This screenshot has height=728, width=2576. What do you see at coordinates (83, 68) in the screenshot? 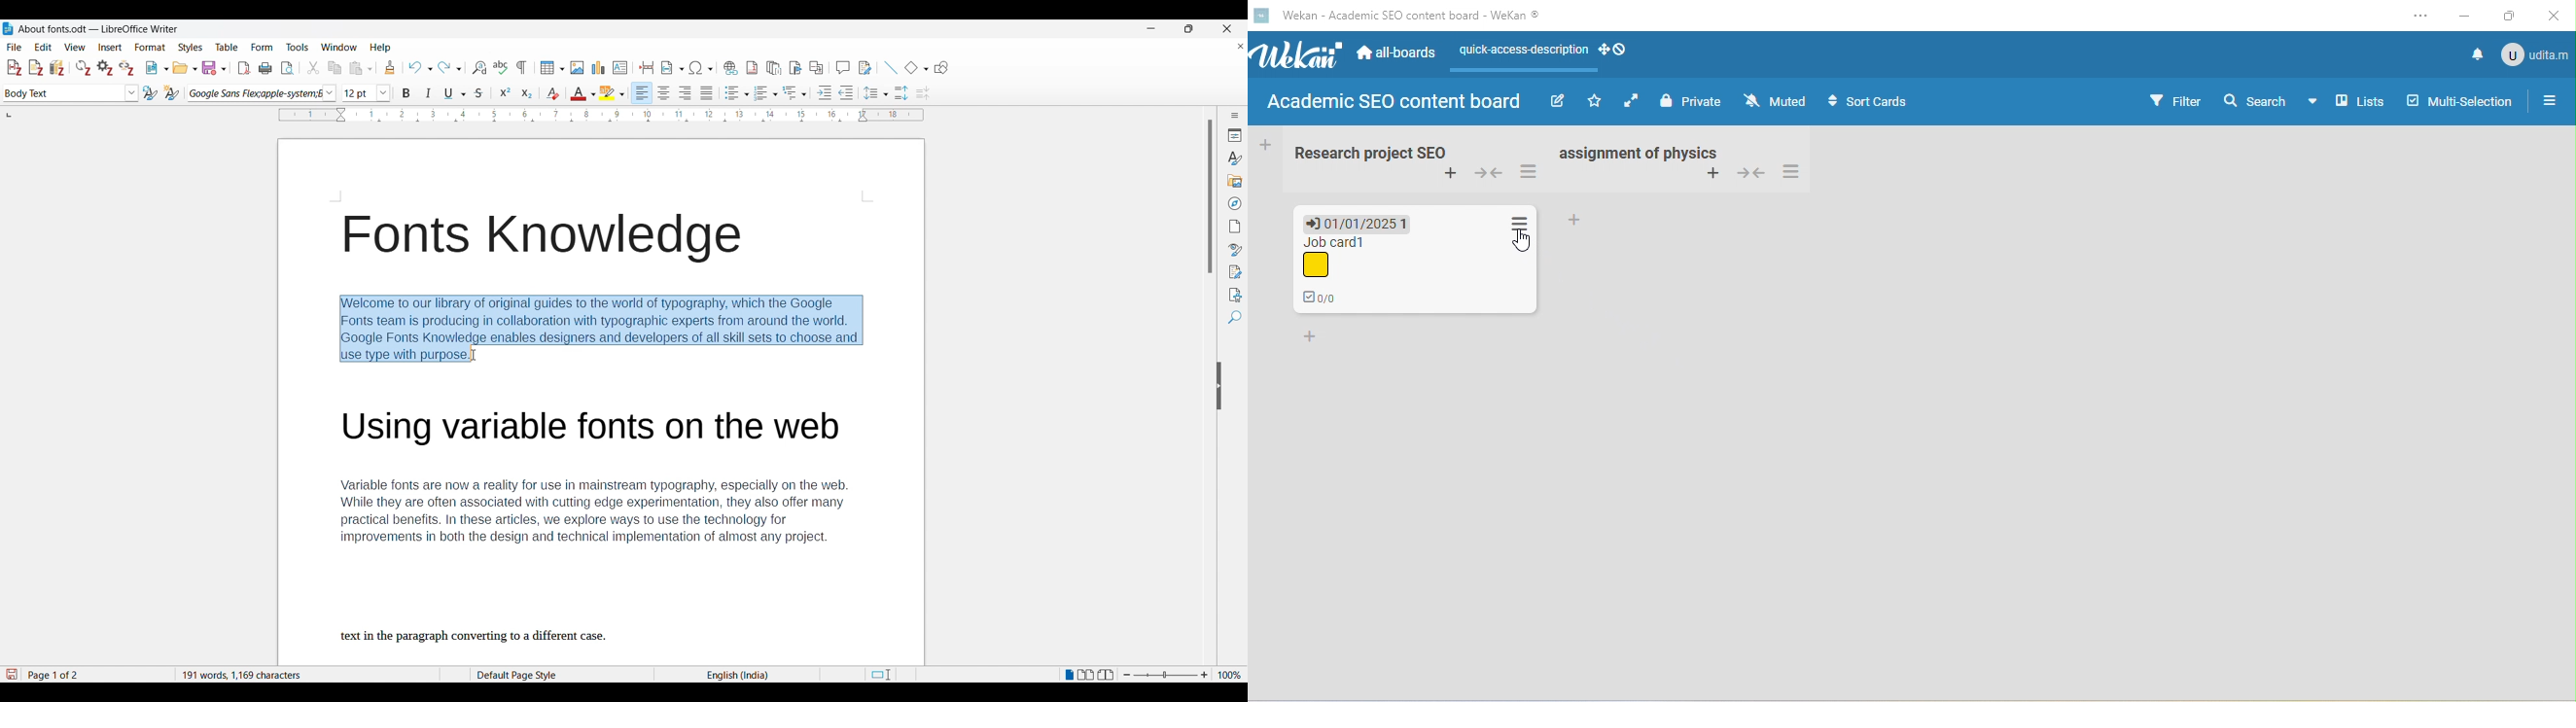
I see `Refresh ` at bounding box center [83, 68].